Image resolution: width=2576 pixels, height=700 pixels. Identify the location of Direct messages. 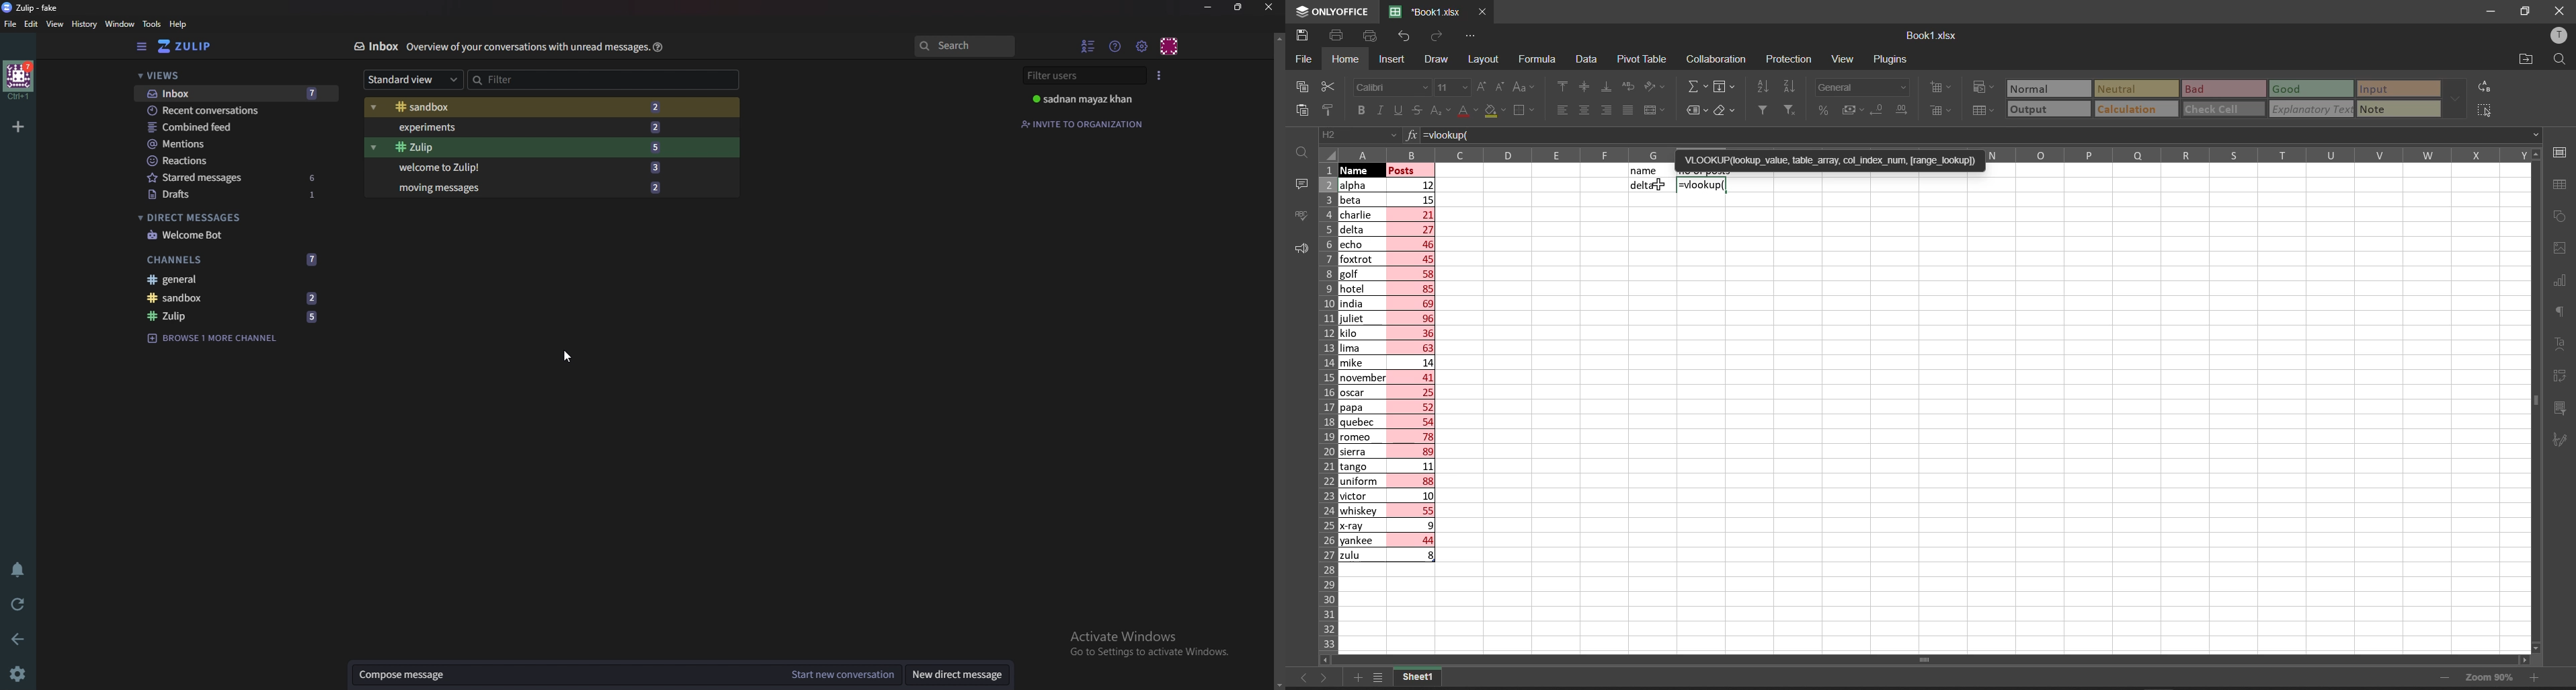
(228, 218).